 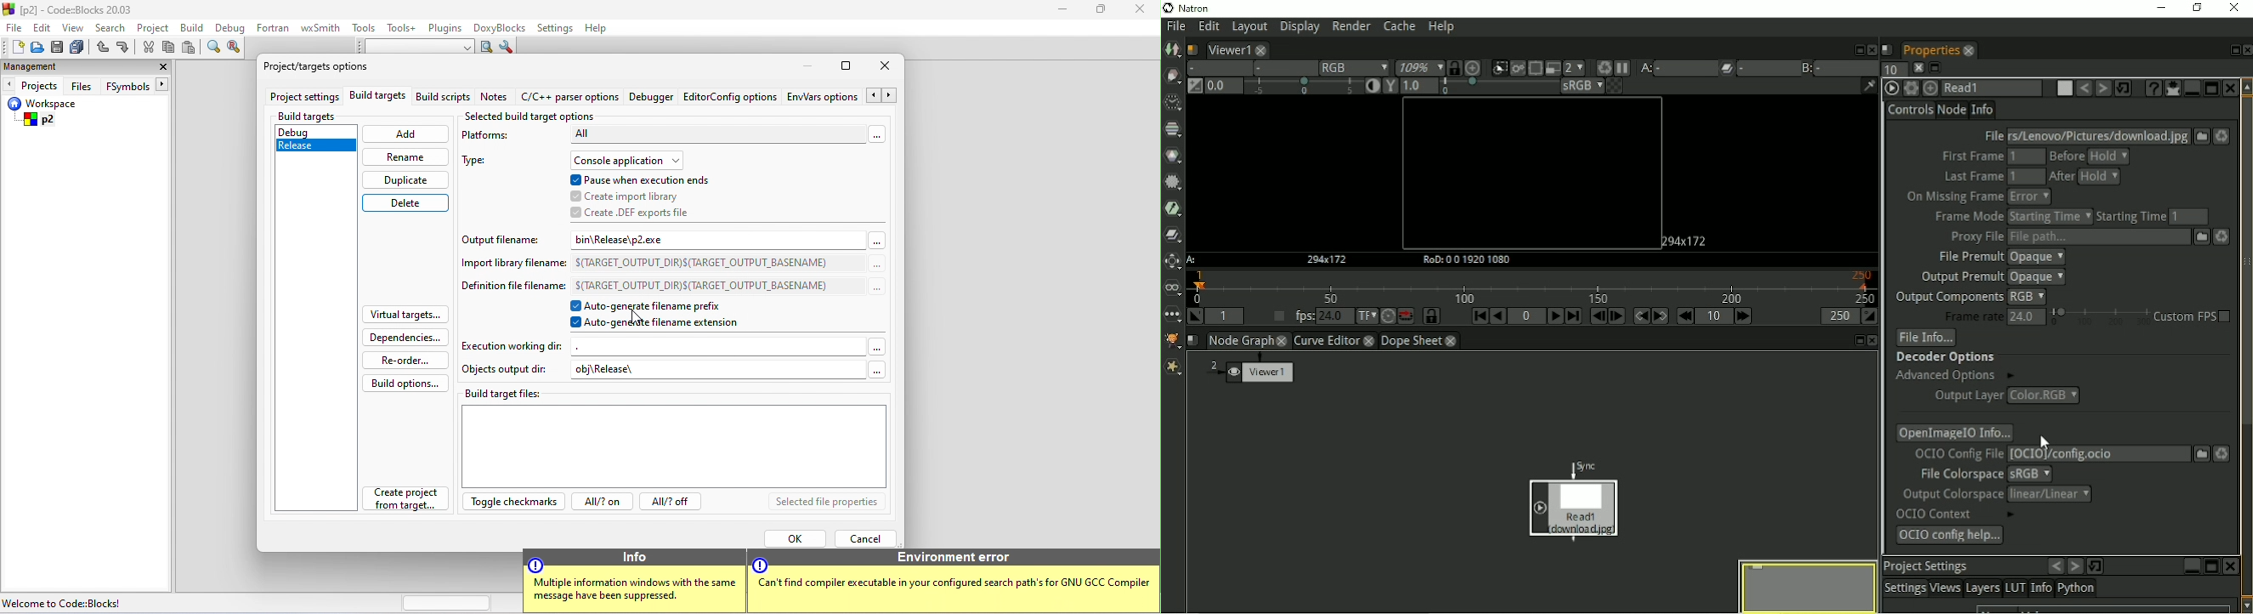 What do you see at coordinates (671, 286) in the screenshot?
I see `Definition file filename: S(TARGET_OUTPUT_DIR)S(TARGET_OUTPUT_BASENAME)` at bounding box center [671, 286].